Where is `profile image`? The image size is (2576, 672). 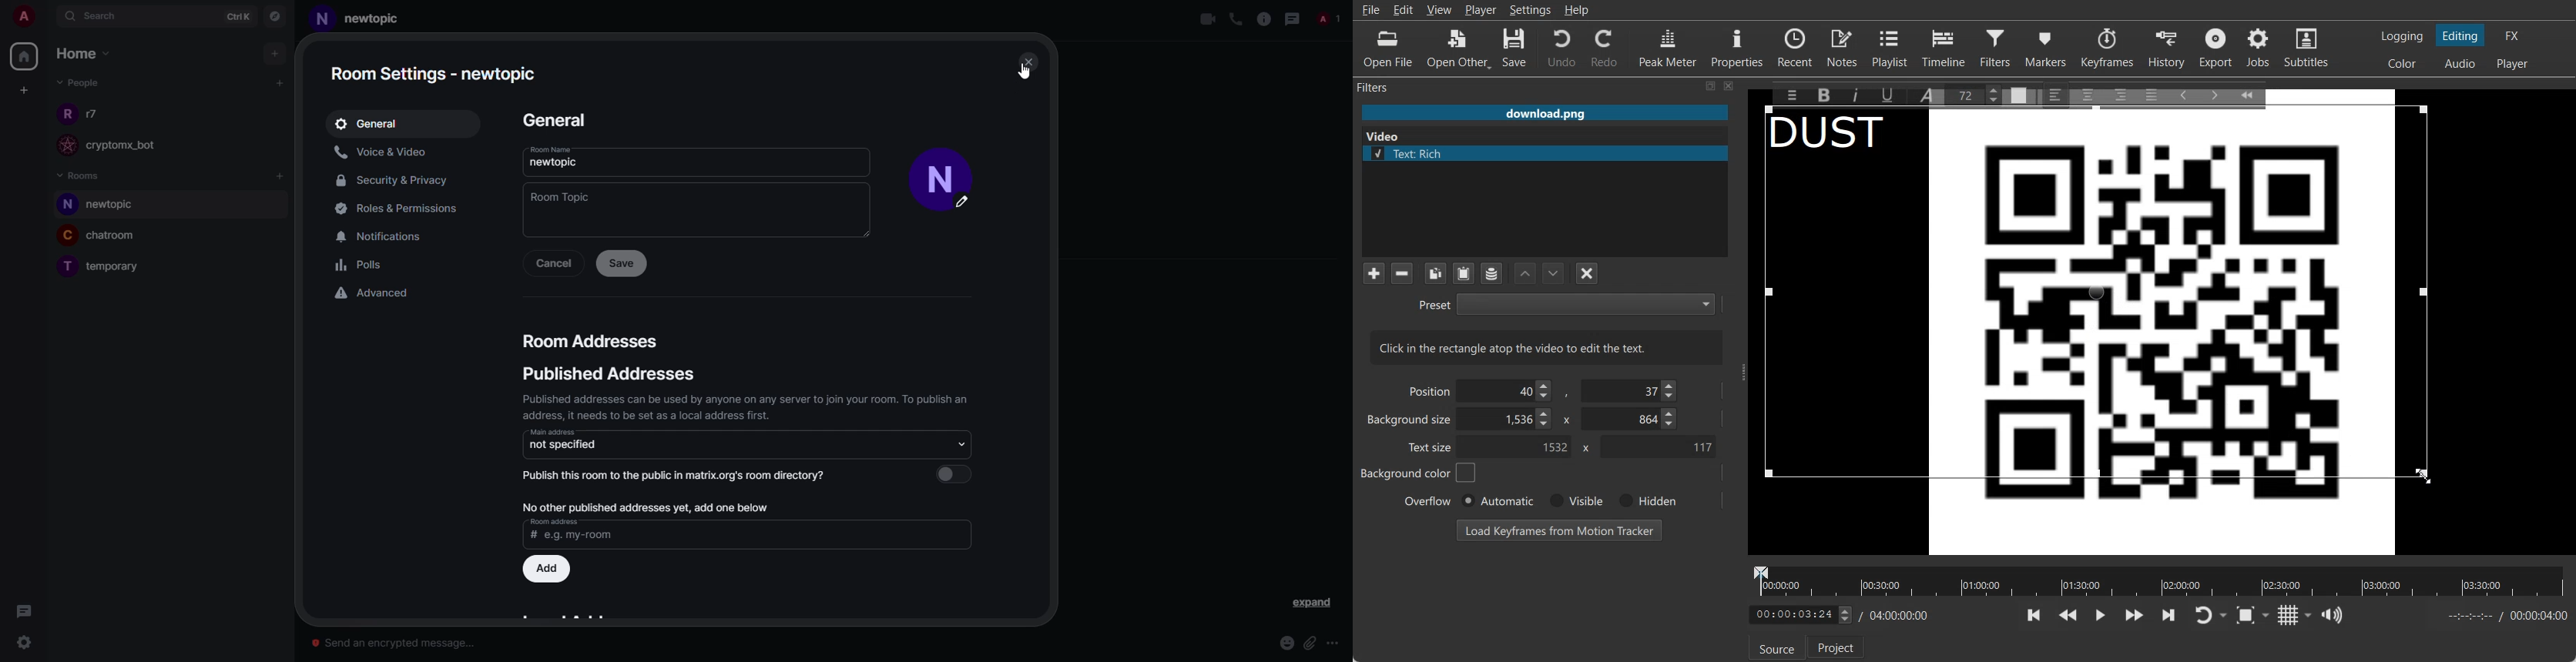 profile image is located at coordinates (64, 145).